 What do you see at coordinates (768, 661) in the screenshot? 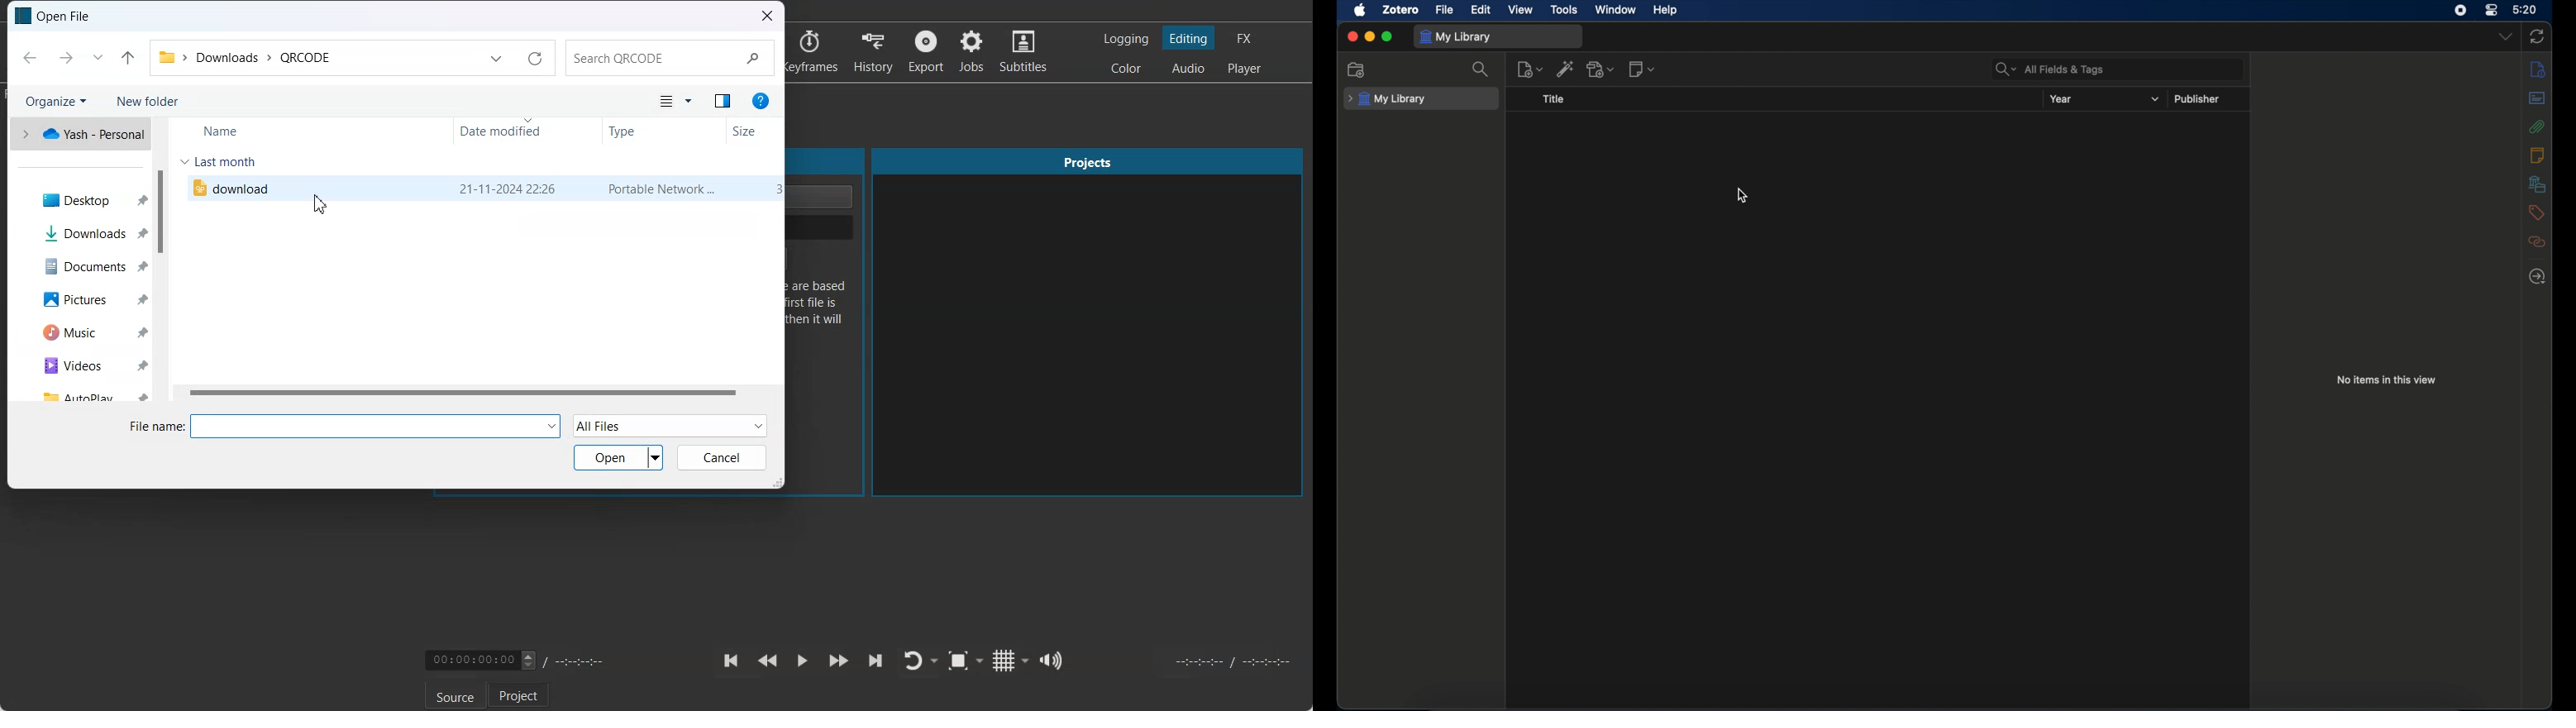
I see `Play Quickly backward` at bounding box center [768, 661].